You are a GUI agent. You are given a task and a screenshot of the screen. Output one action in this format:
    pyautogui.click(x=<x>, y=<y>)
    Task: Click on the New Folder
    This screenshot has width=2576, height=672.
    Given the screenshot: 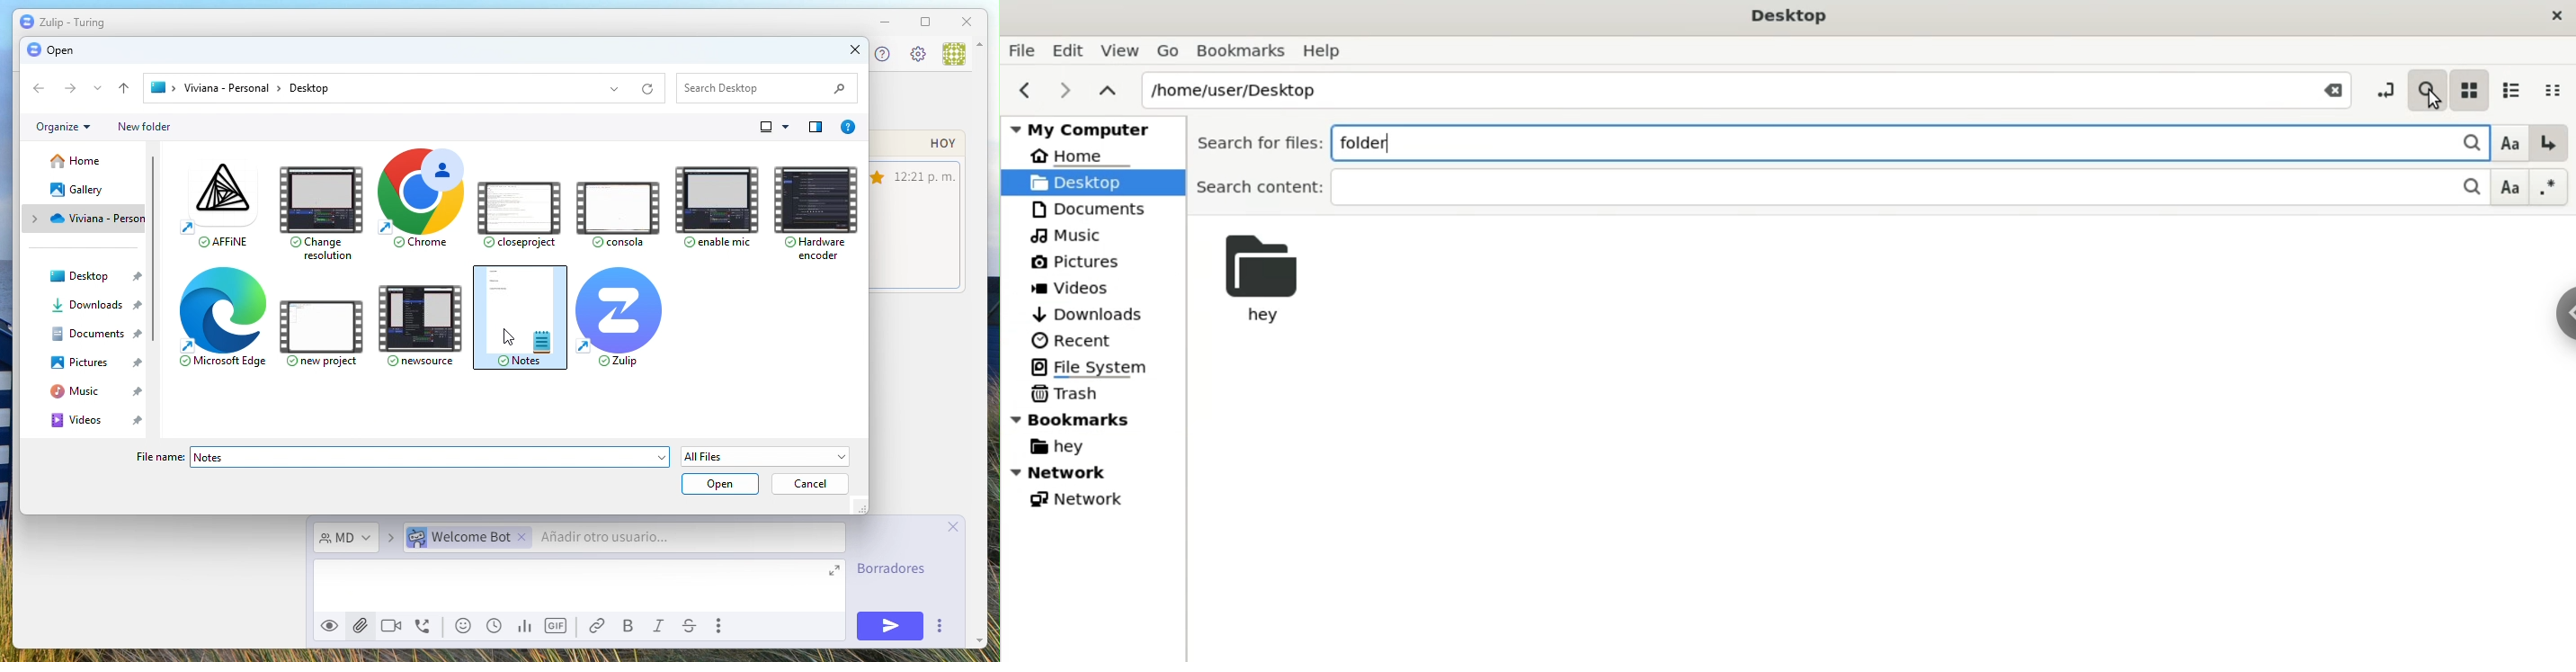 What is the action you would take?
    pyautogui.click(x=144, y=127)
    